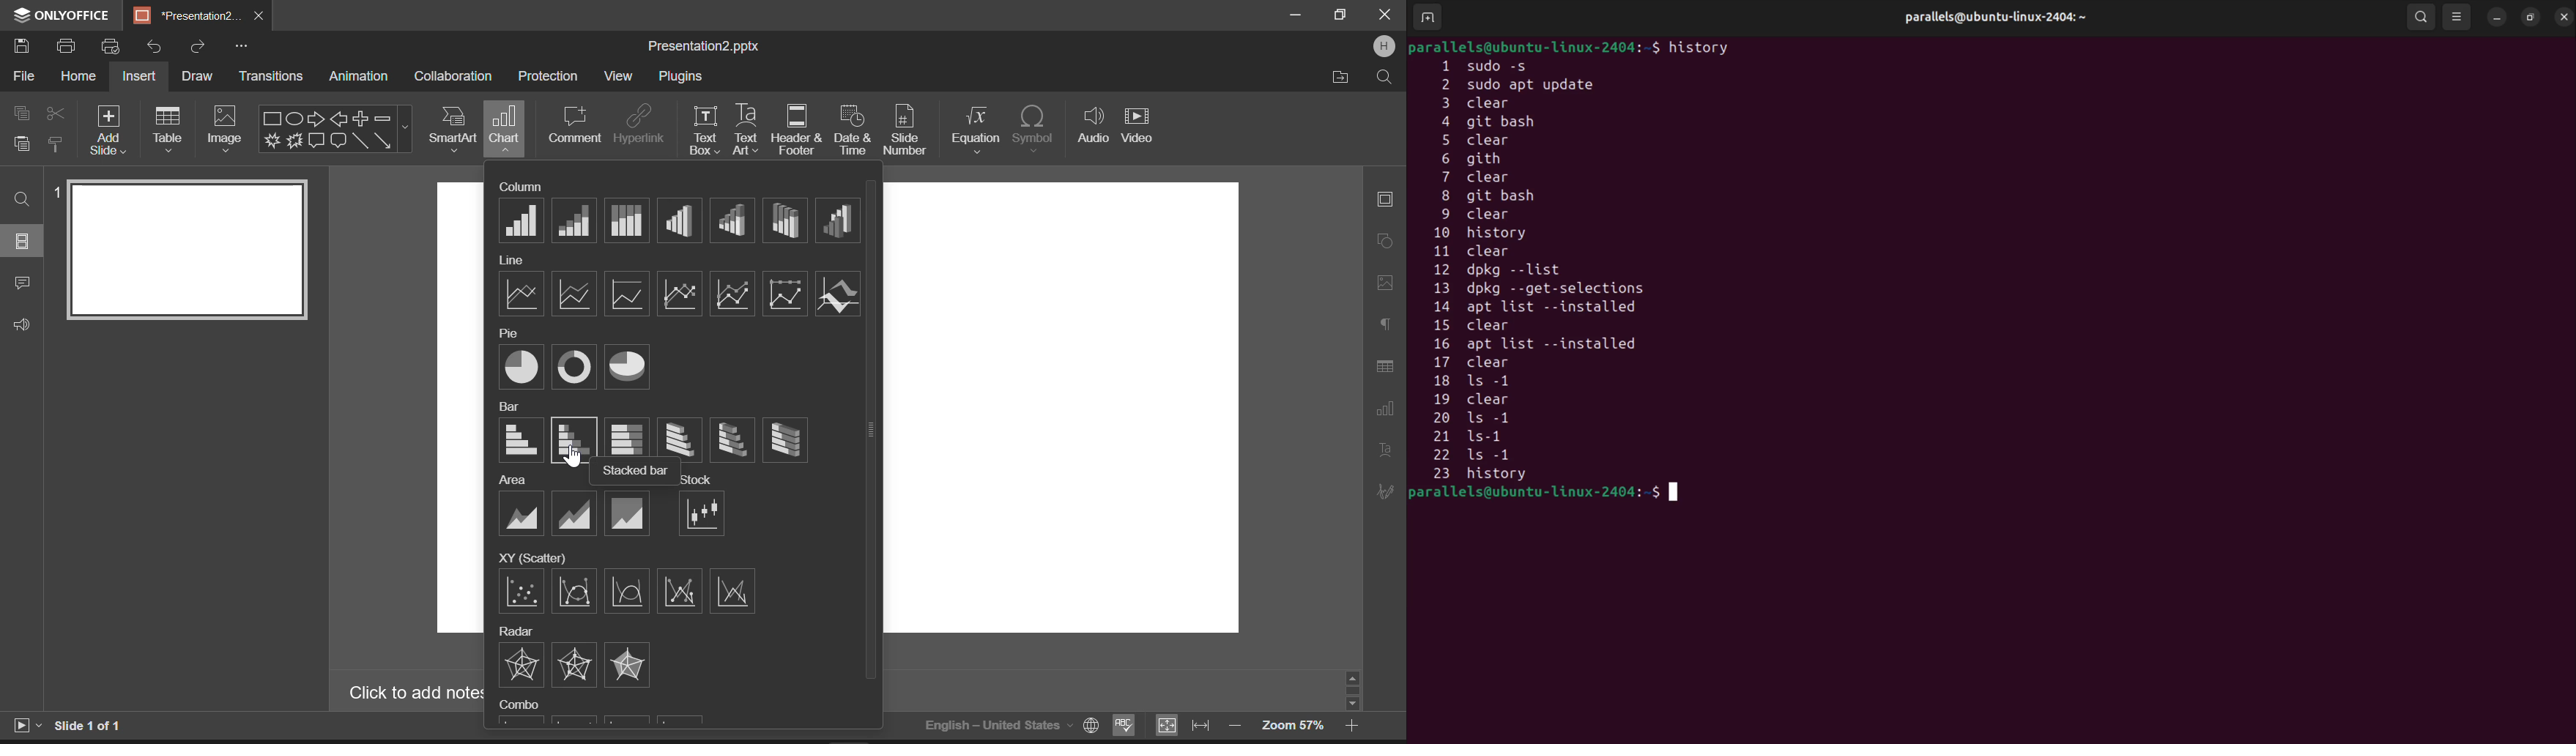 This screenshot has height=756, width=2576. What do you see at coordinates (874, 446) in the screenshot?
I see `Scroll Bar` at bounding box center [874, 446].